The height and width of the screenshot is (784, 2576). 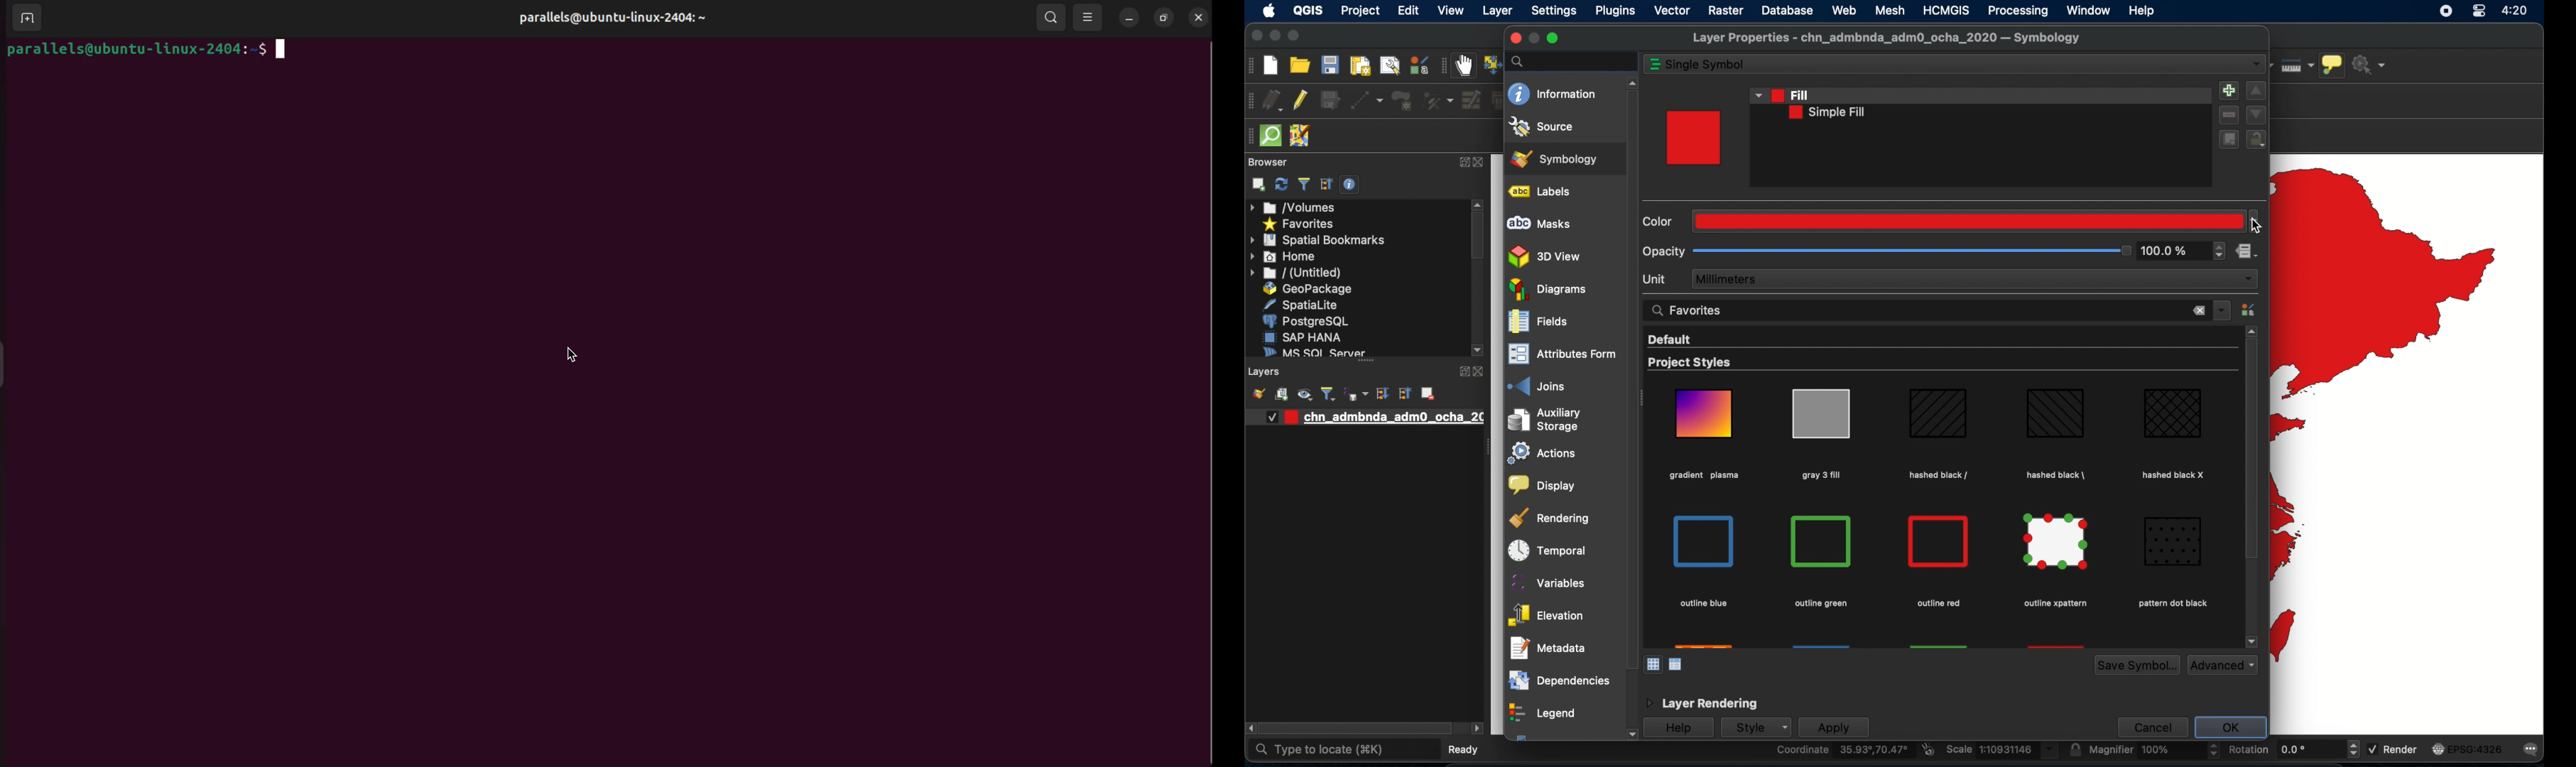 What do you see at coordinates (1259, 393) in the screenshot?
I see `open layer styling panel` at bounding box center [1259, 393].